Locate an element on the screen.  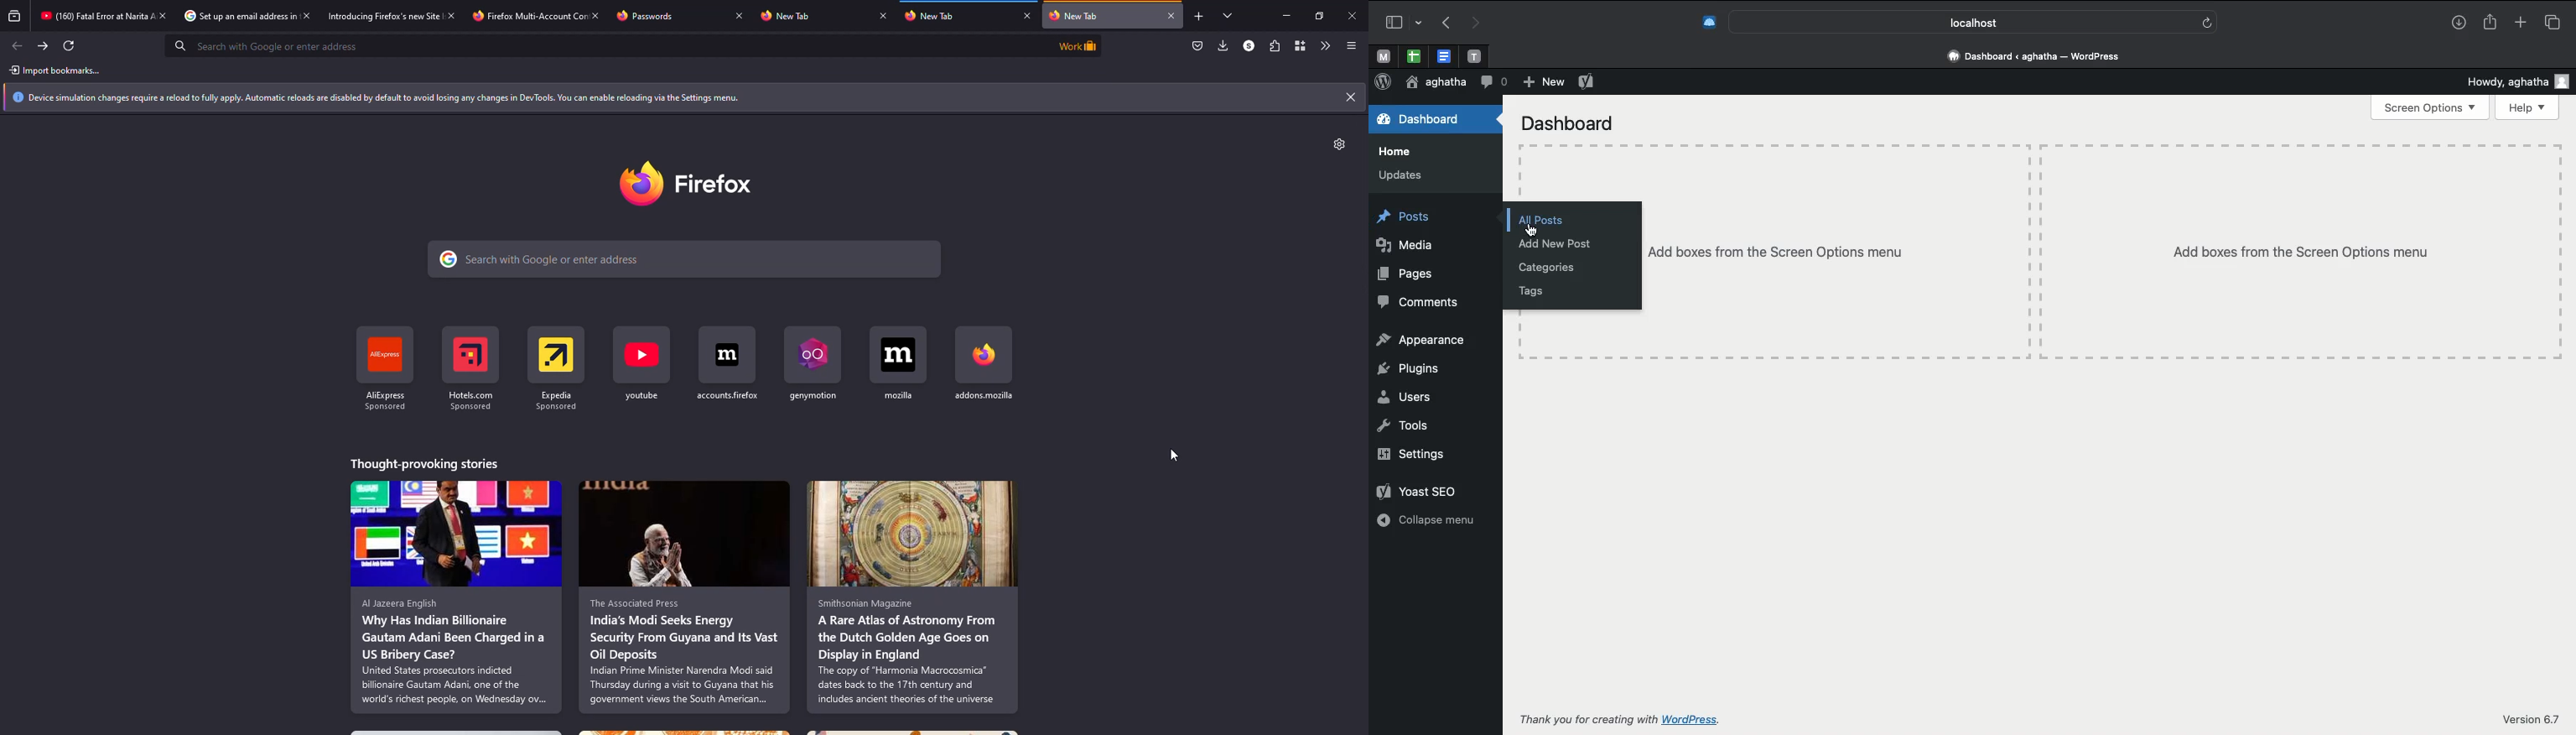
extensions is located at coordinates (1274, 46).